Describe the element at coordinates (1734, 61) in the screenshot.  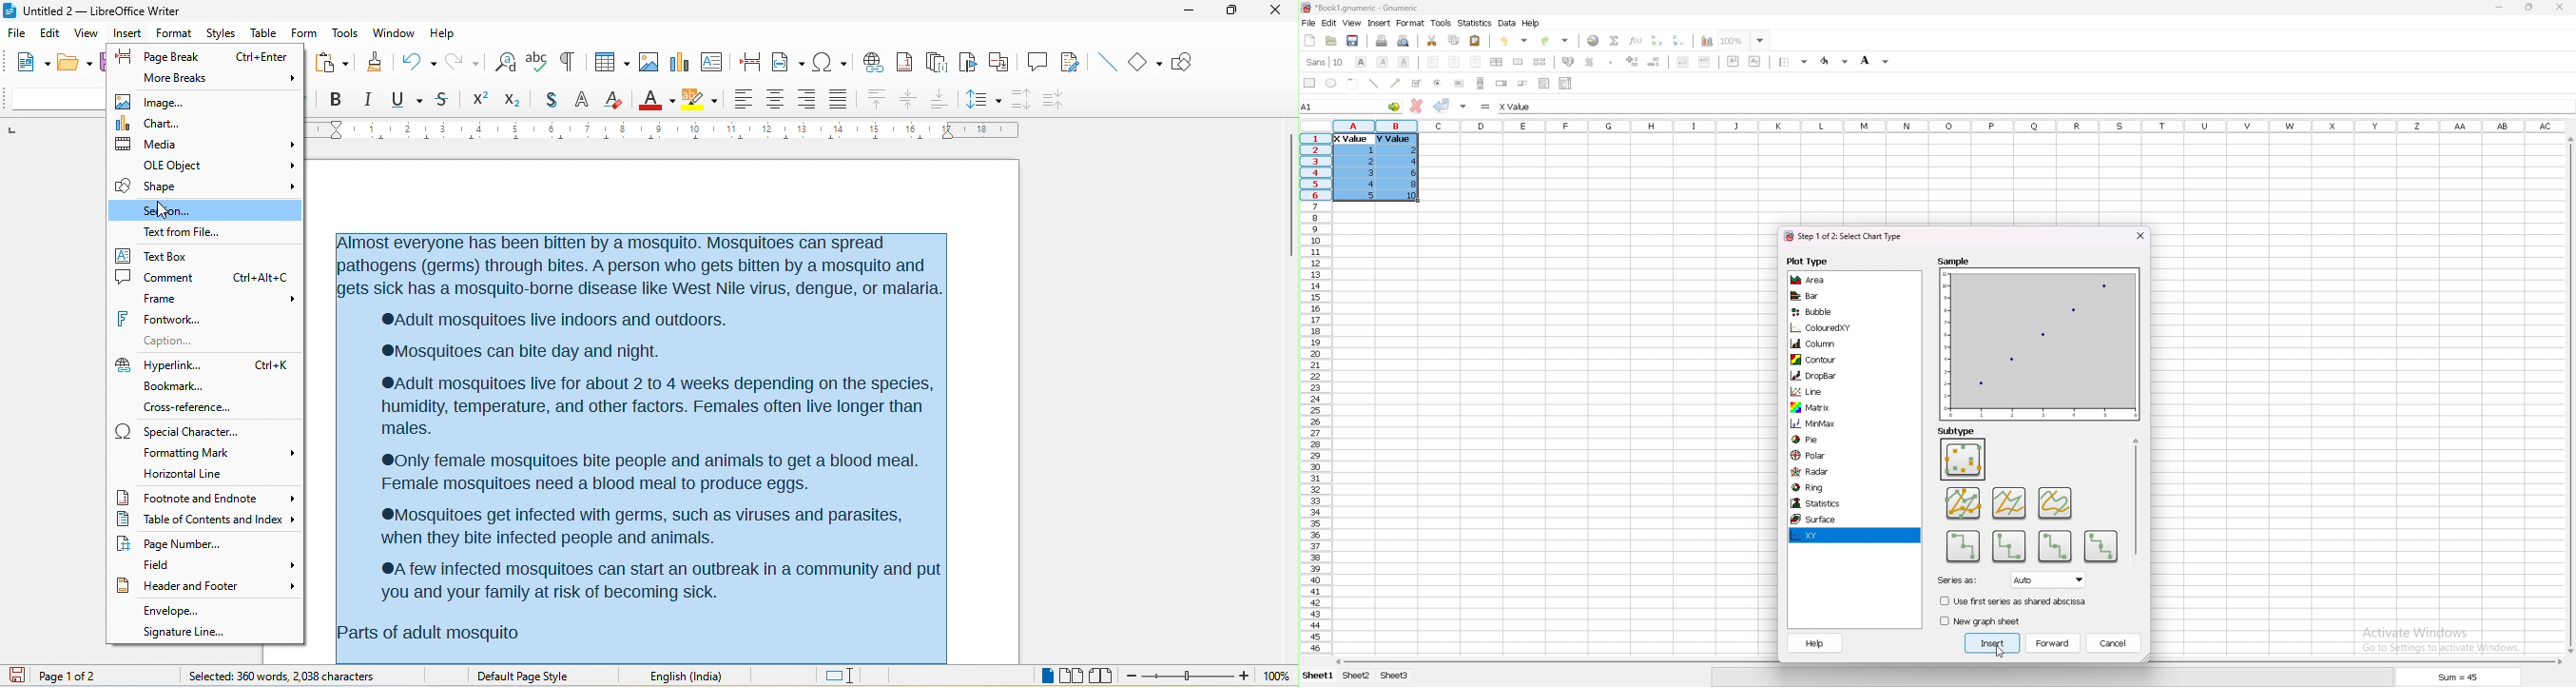
I see `superscript` at that location.